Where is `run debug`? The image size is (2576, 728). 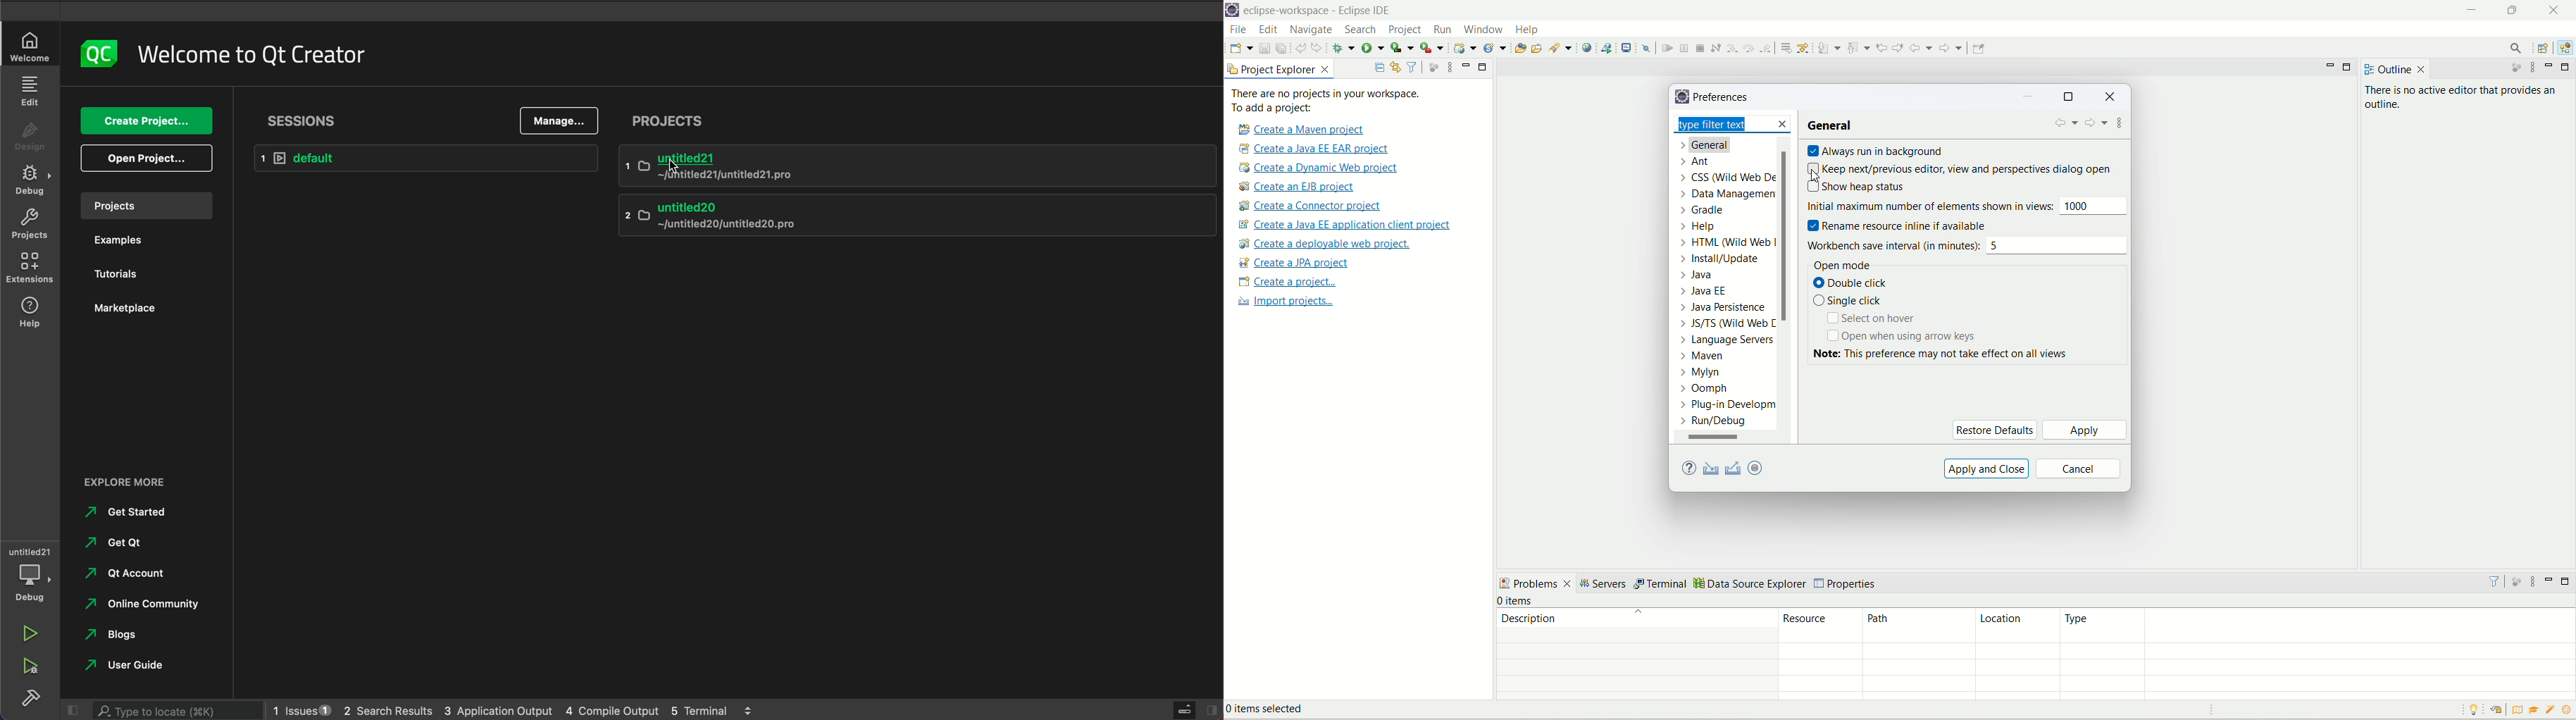 run debug is located at coordinates (28, 668).